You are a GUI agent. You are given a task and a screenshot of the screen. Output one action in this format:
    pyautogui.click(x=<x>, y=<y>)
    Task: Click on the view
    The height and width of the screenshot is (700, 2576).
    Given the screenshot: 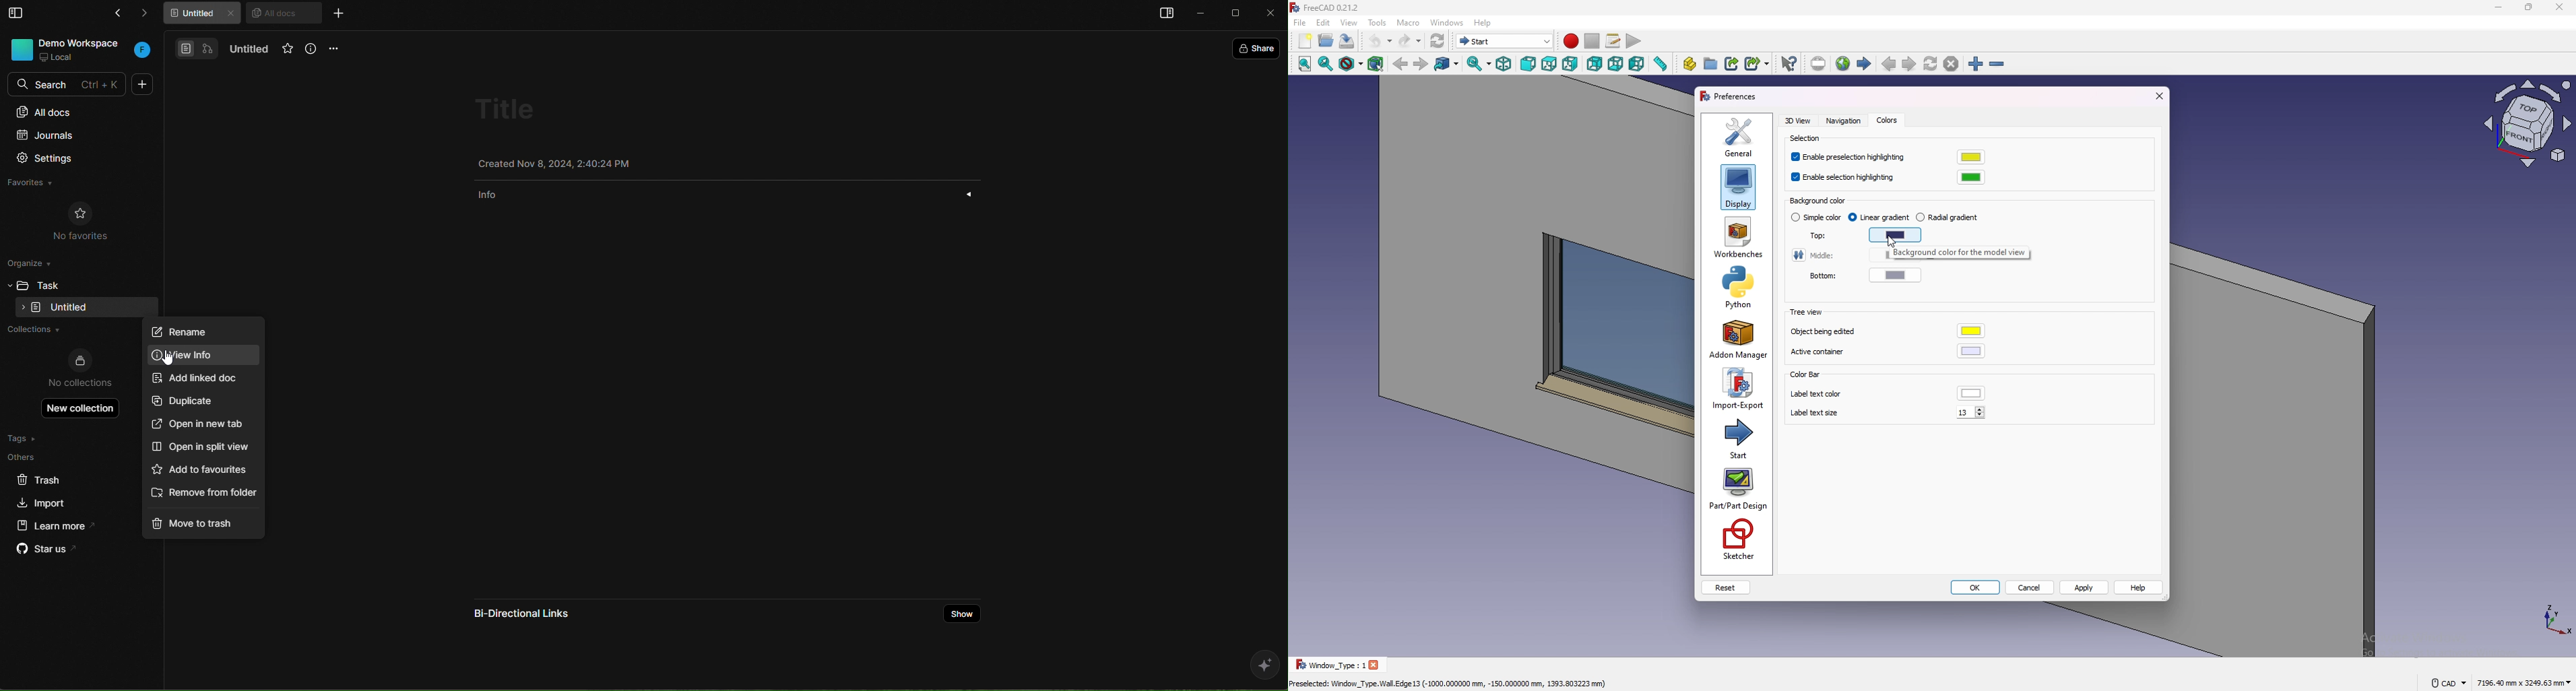 What is the action you would take?
    pyautogui.click(x=1350, y=22)
    